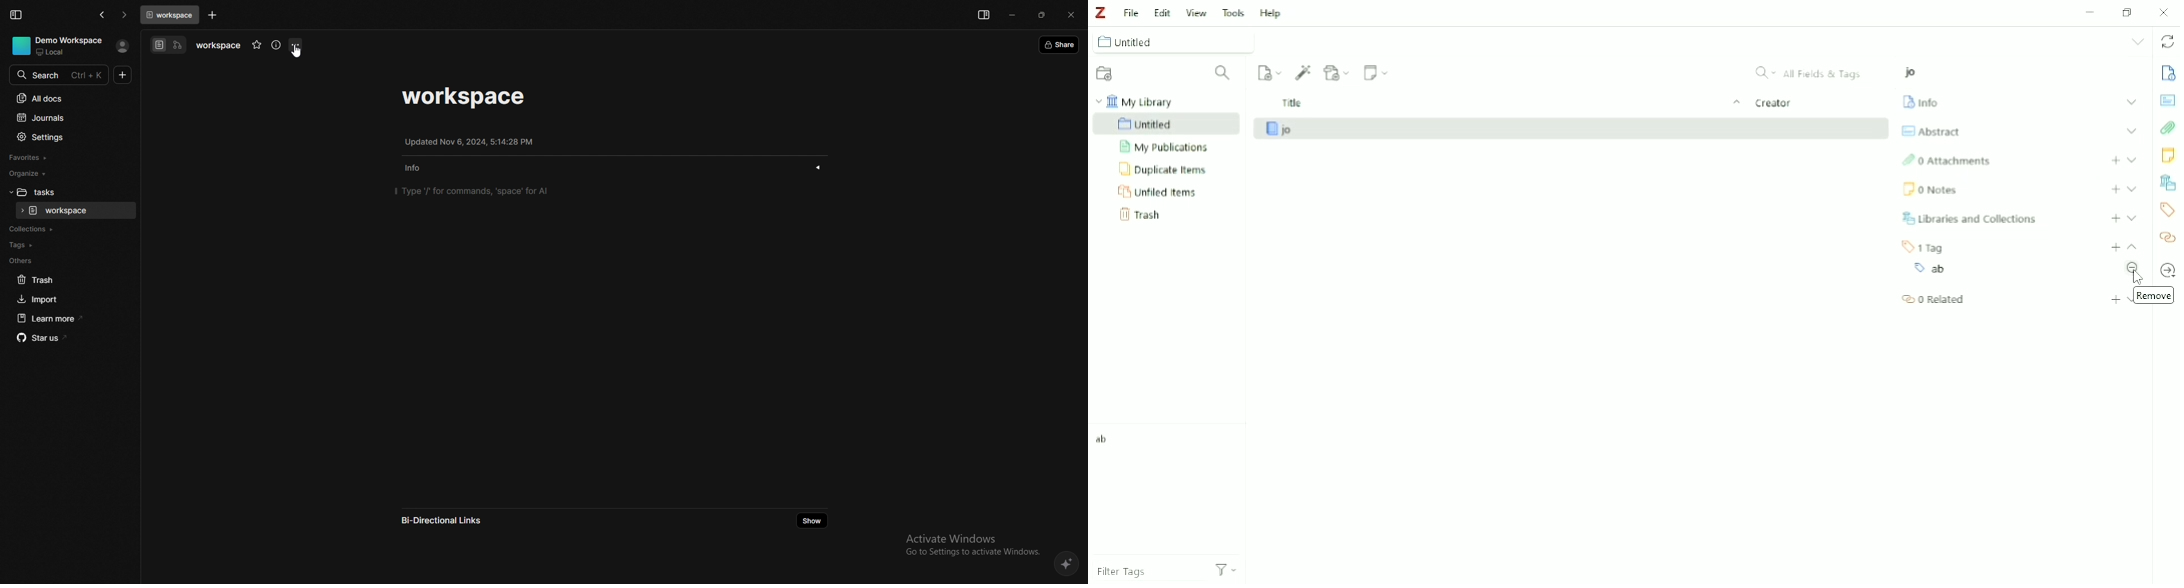  I want to click on Add, so click(2116, 299).